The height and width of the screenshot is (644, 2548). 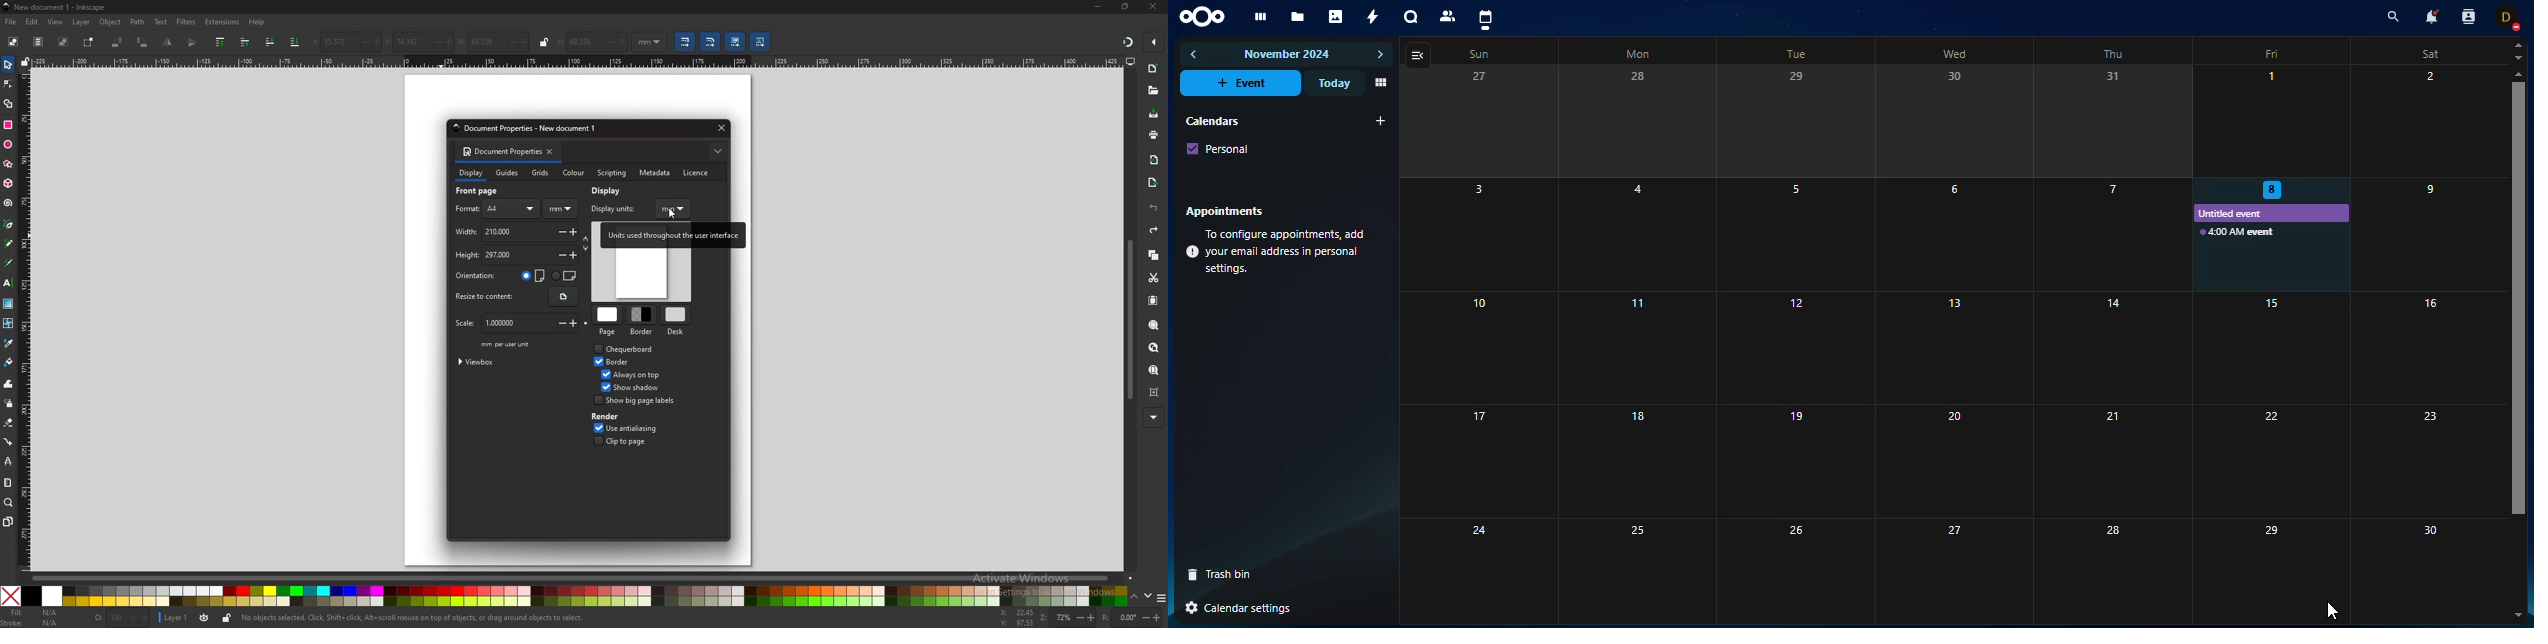 What do you see at coordinates (762, 41) in the screenshot?
I see `move patterns` at bounding box center [762, 41].